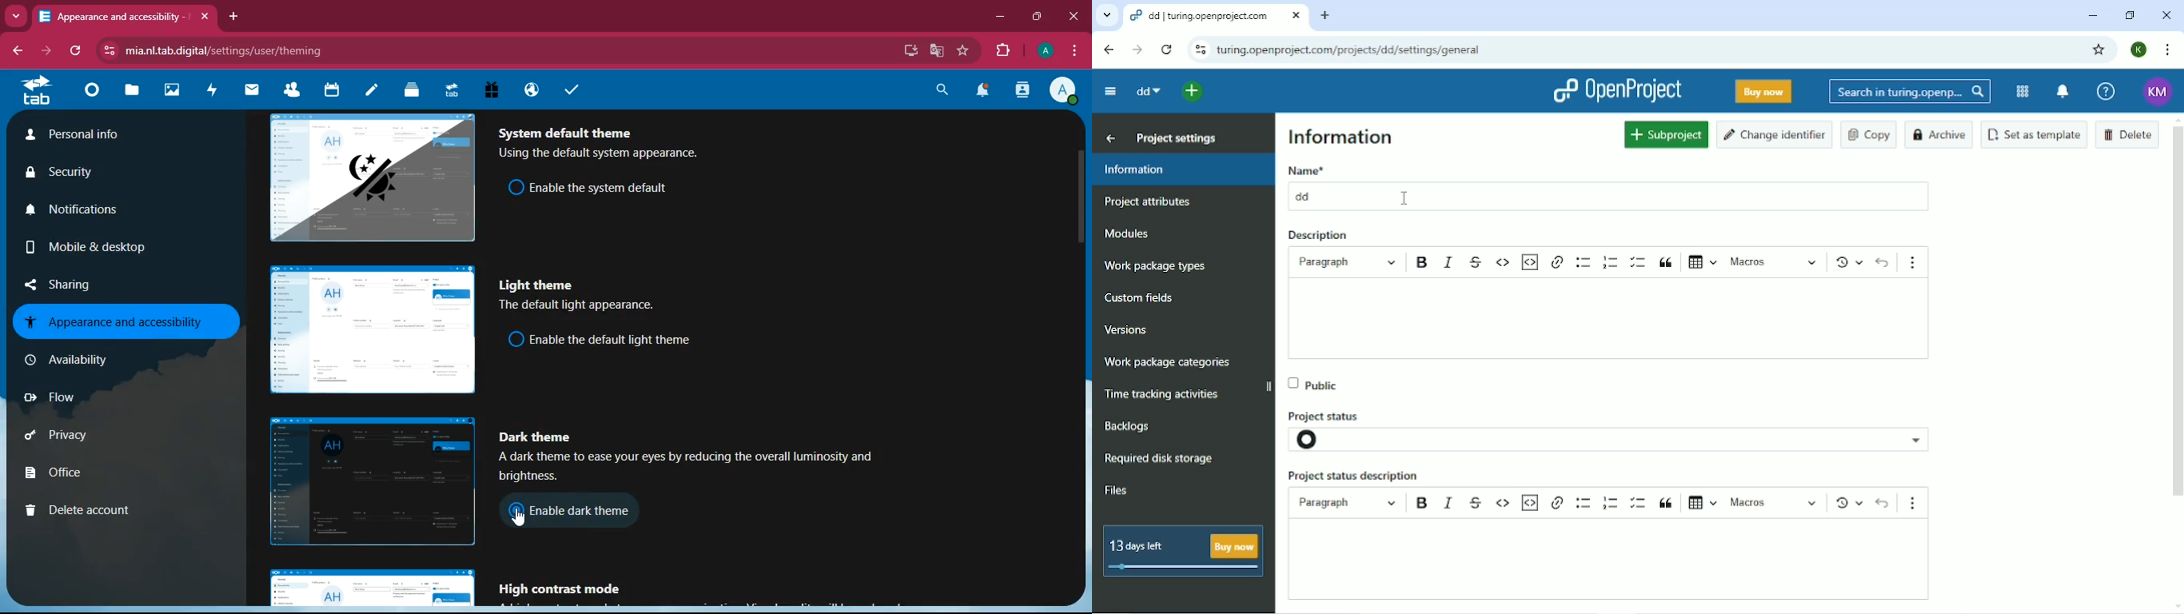 The width and height of the screenshot is (2184, 616). I want to click on Forward, so click(1137, 51).